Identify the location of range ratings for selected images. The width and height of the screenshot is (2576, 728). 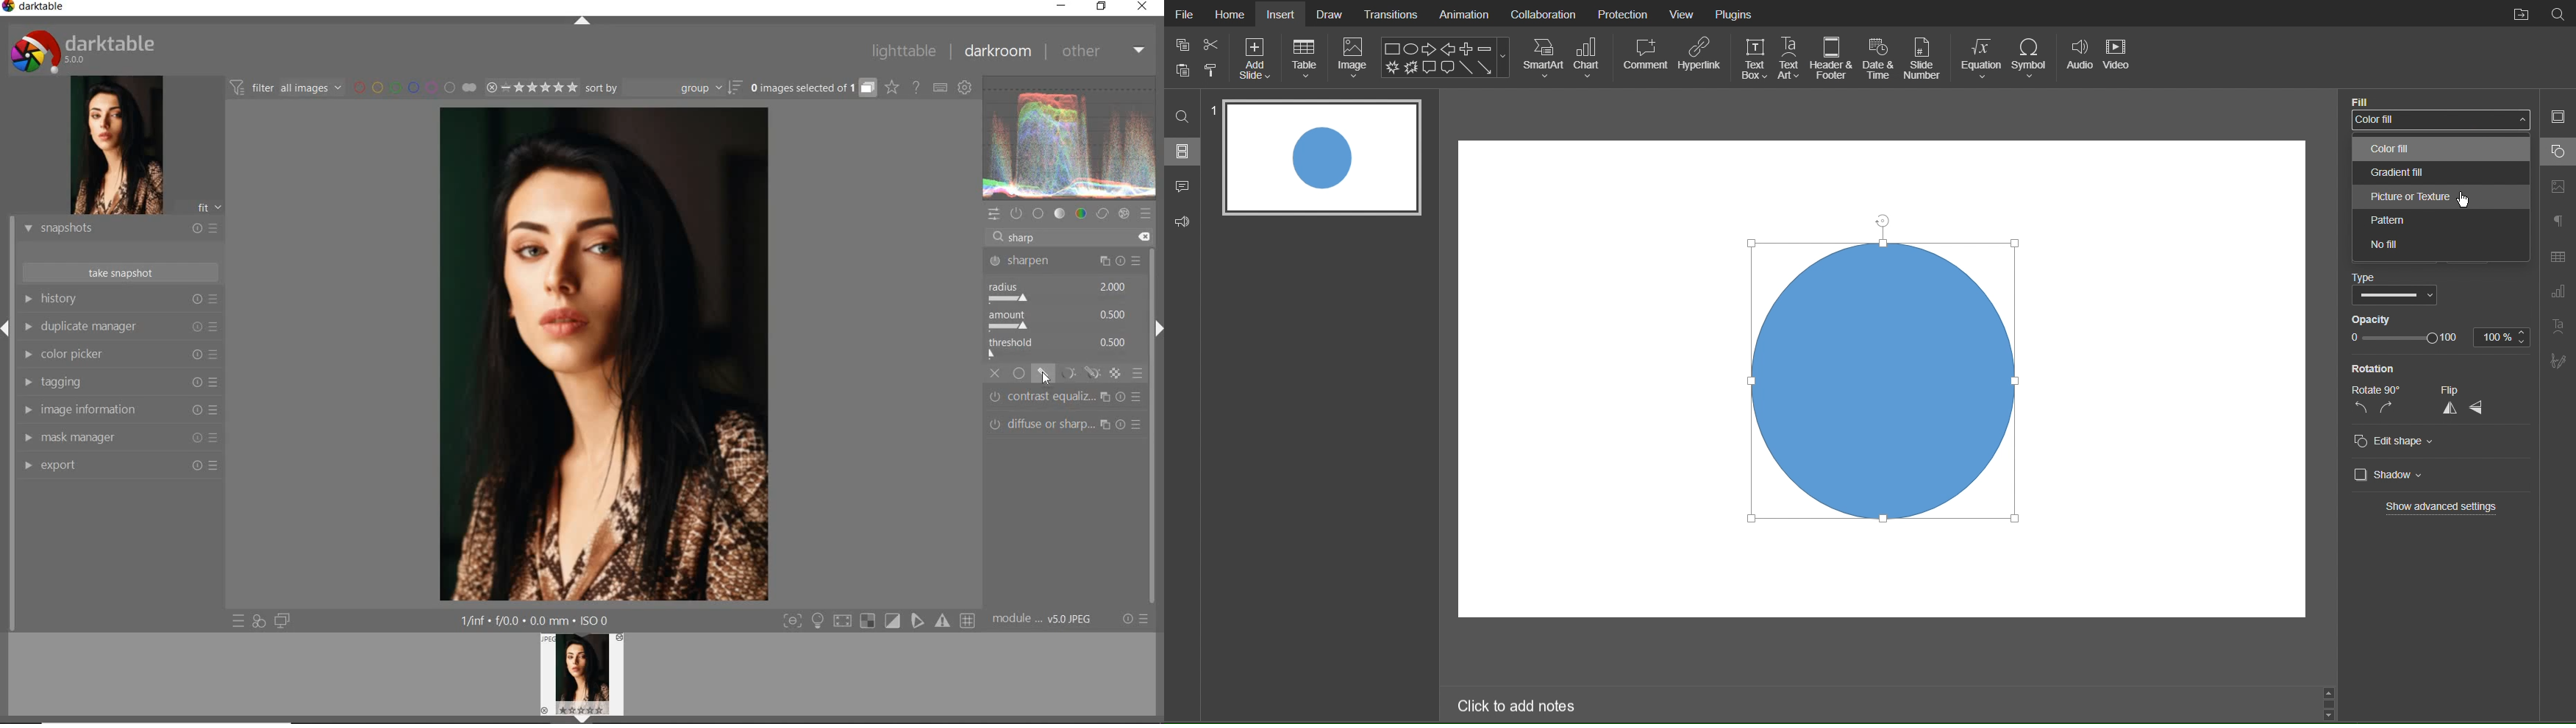
(519, 89).